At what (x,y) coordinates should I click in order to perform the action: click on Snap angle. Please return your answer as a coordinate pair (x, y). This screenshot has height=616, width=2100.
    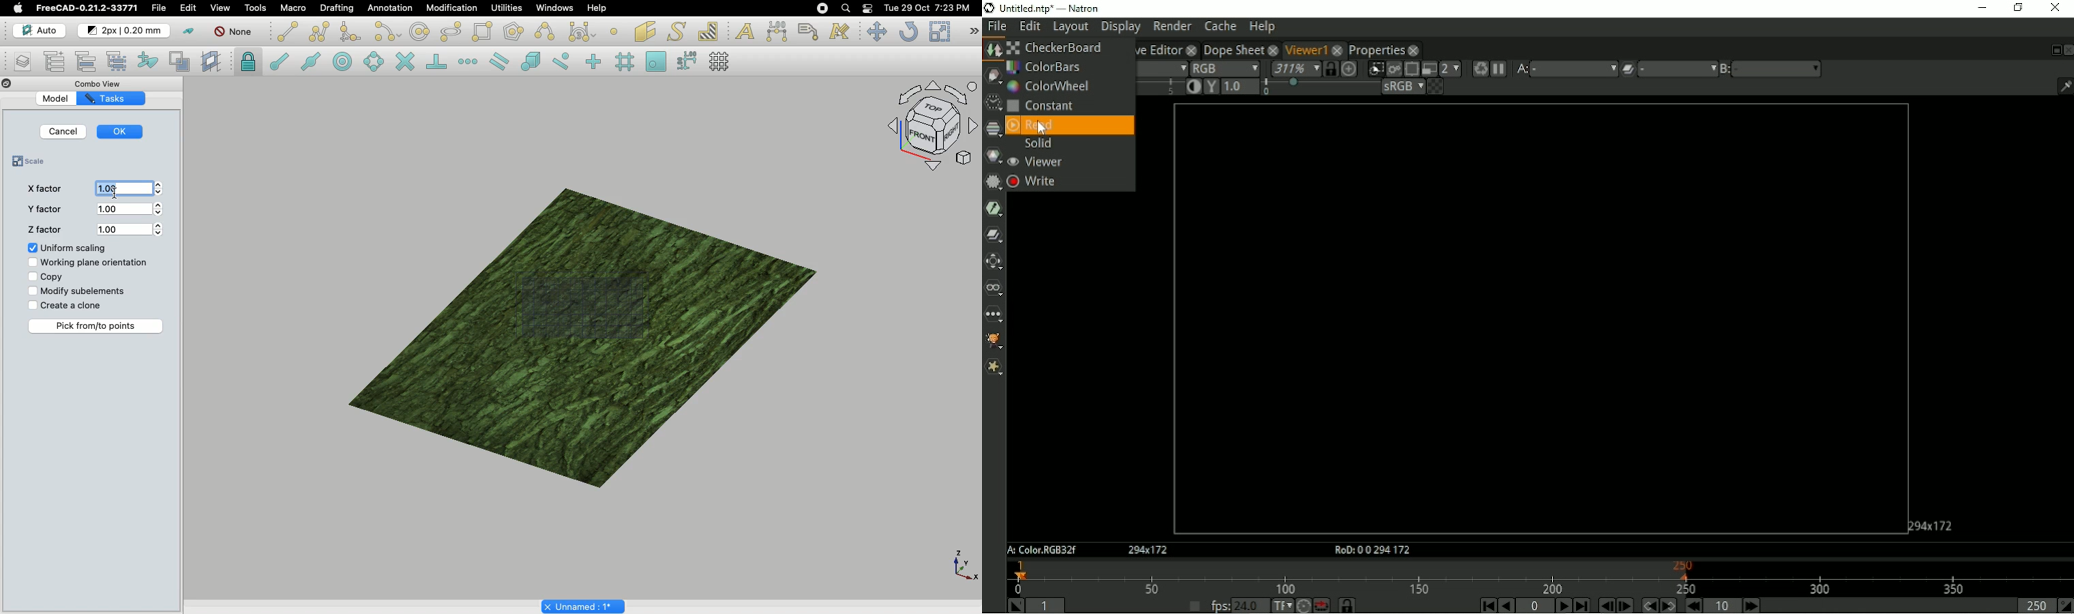
    Looking at the image, I should click on (370, 61).